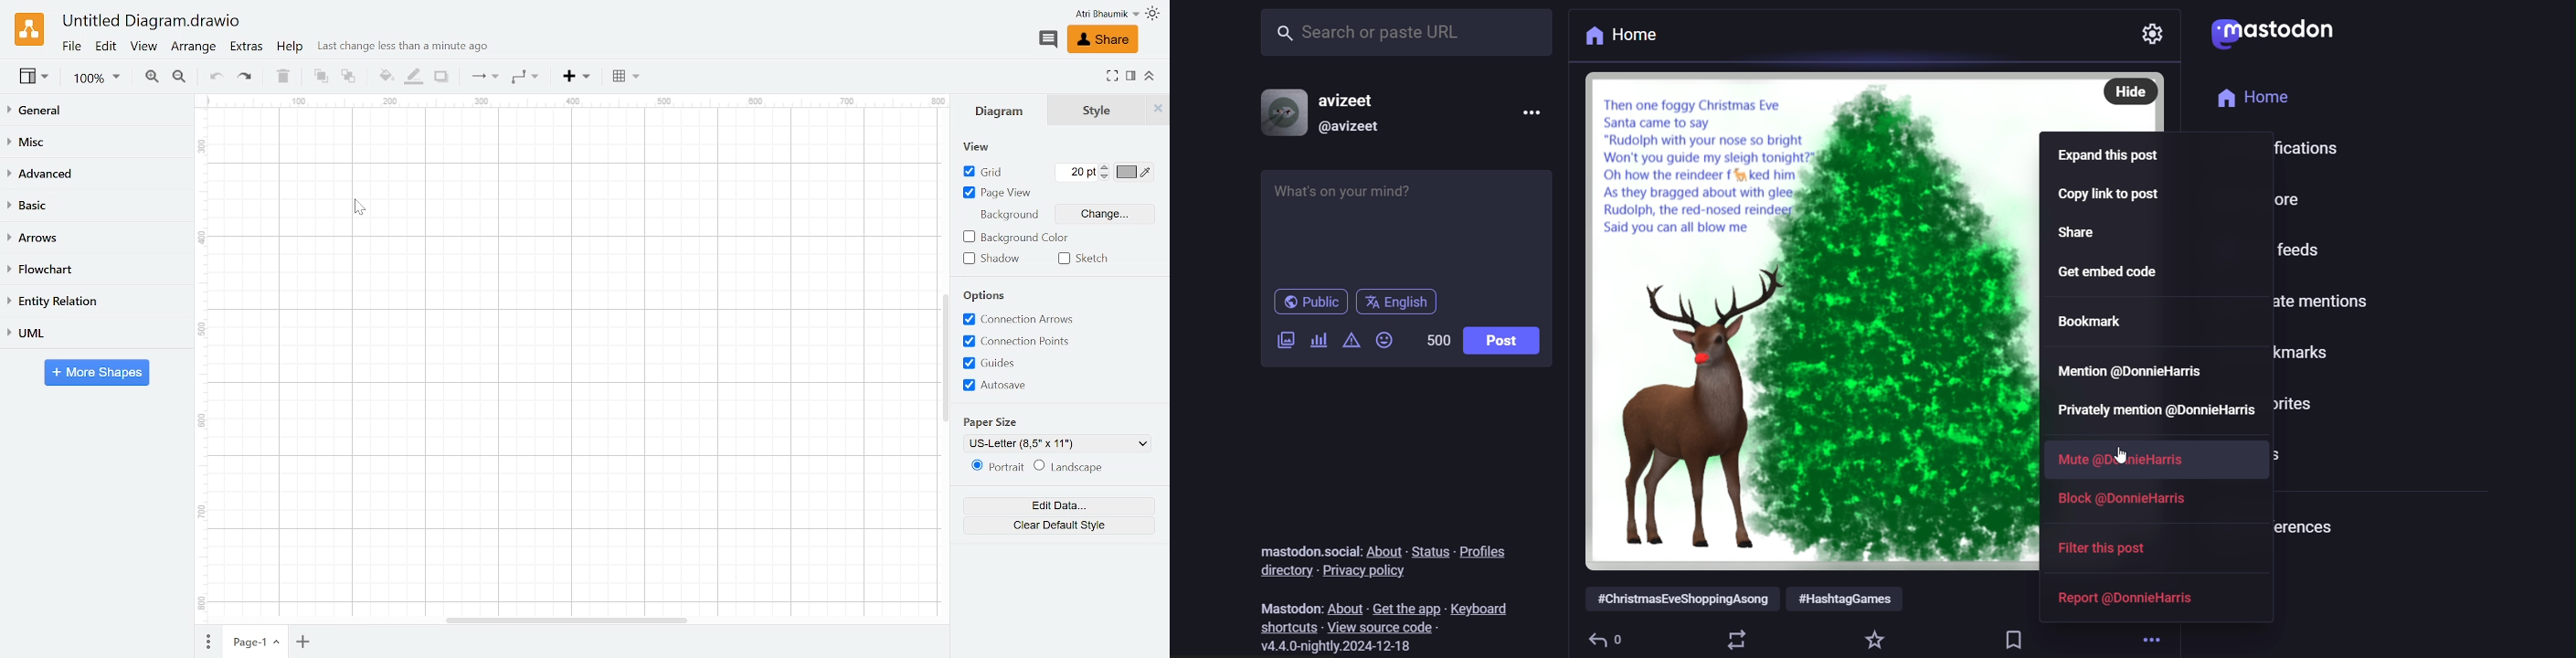 The width and height of the screenshot is (2576, 672). Describe the element at coordinates (1385, 628) in the screenshot. I see `source code` at that location.